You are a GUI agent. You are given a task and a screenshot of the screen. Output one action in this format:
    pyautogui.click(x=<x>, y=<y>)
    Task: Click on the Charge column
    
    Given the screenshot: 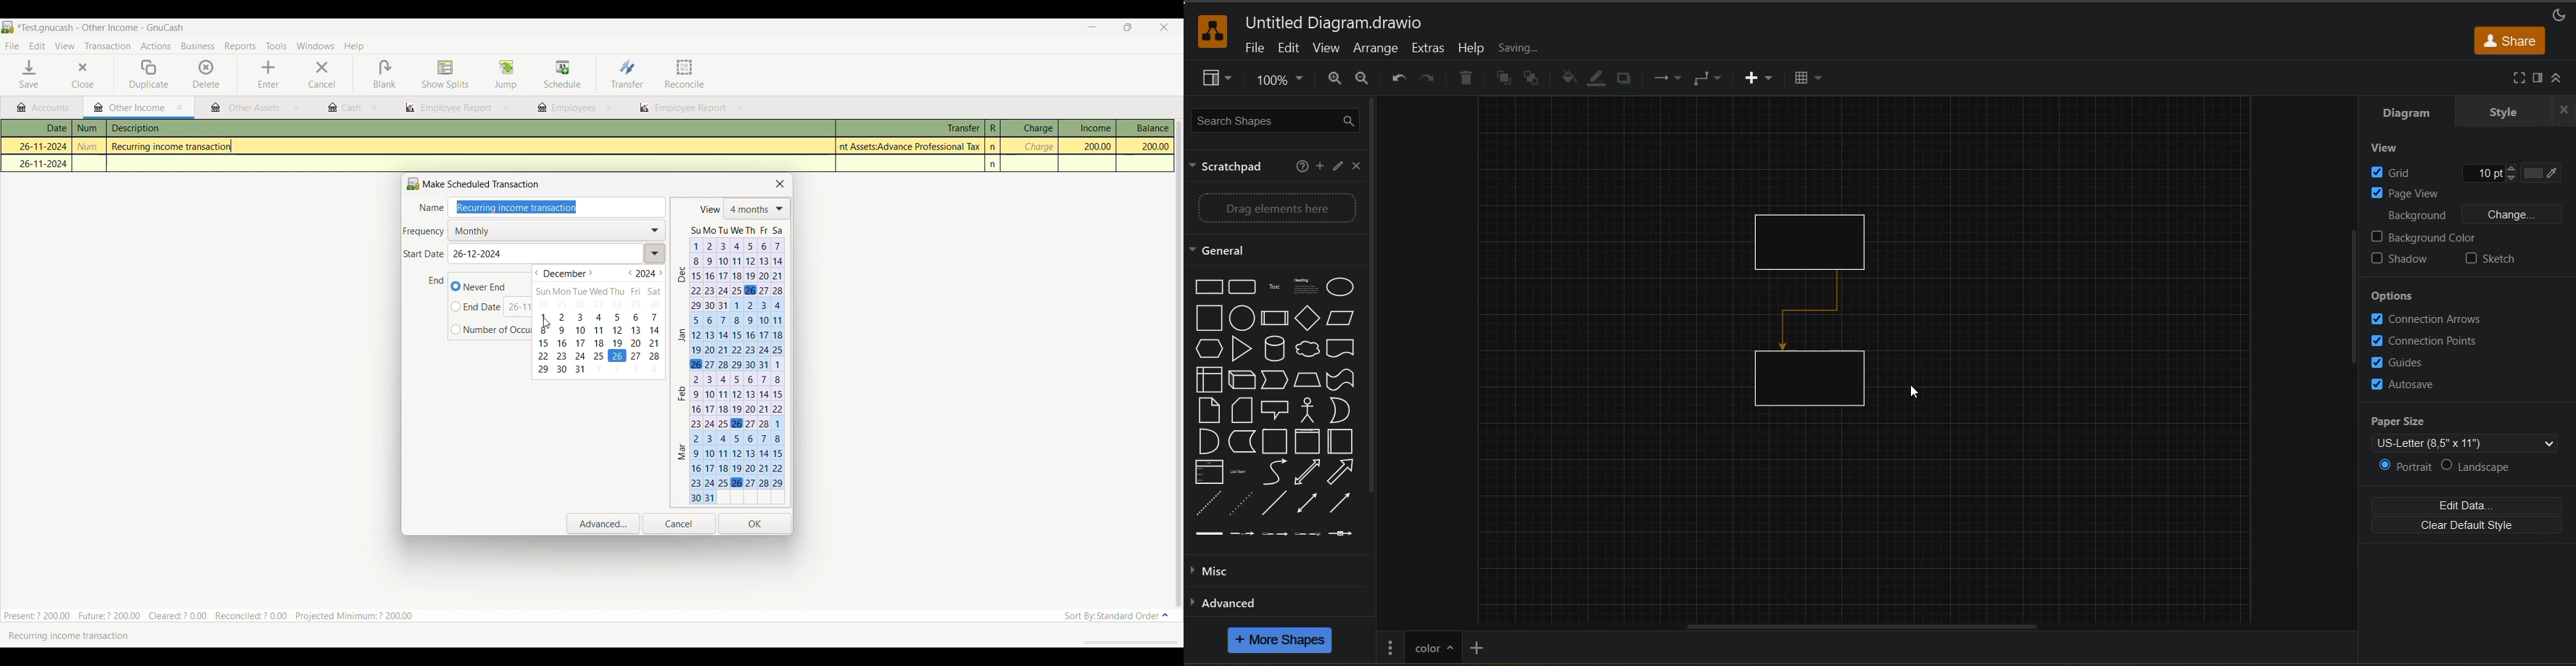 What is the action you would take?
    pyautogui.click(x=1029, y=128)
    